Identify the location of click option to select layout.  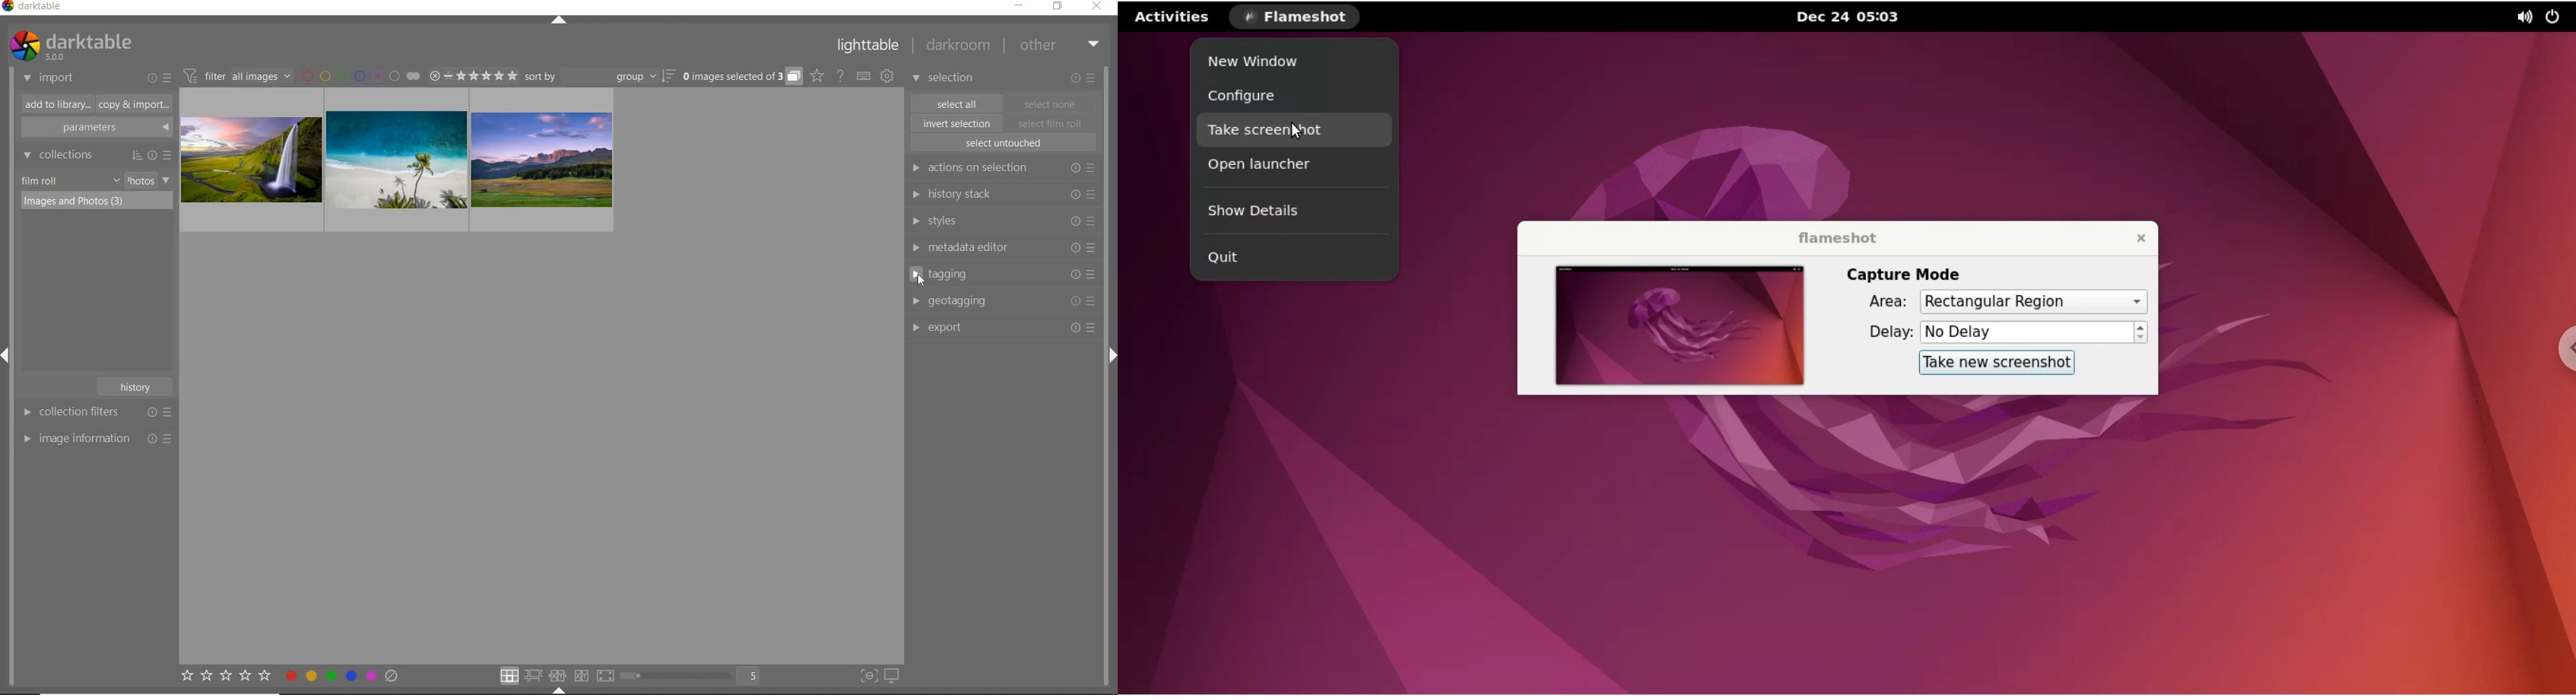
(554, 676).